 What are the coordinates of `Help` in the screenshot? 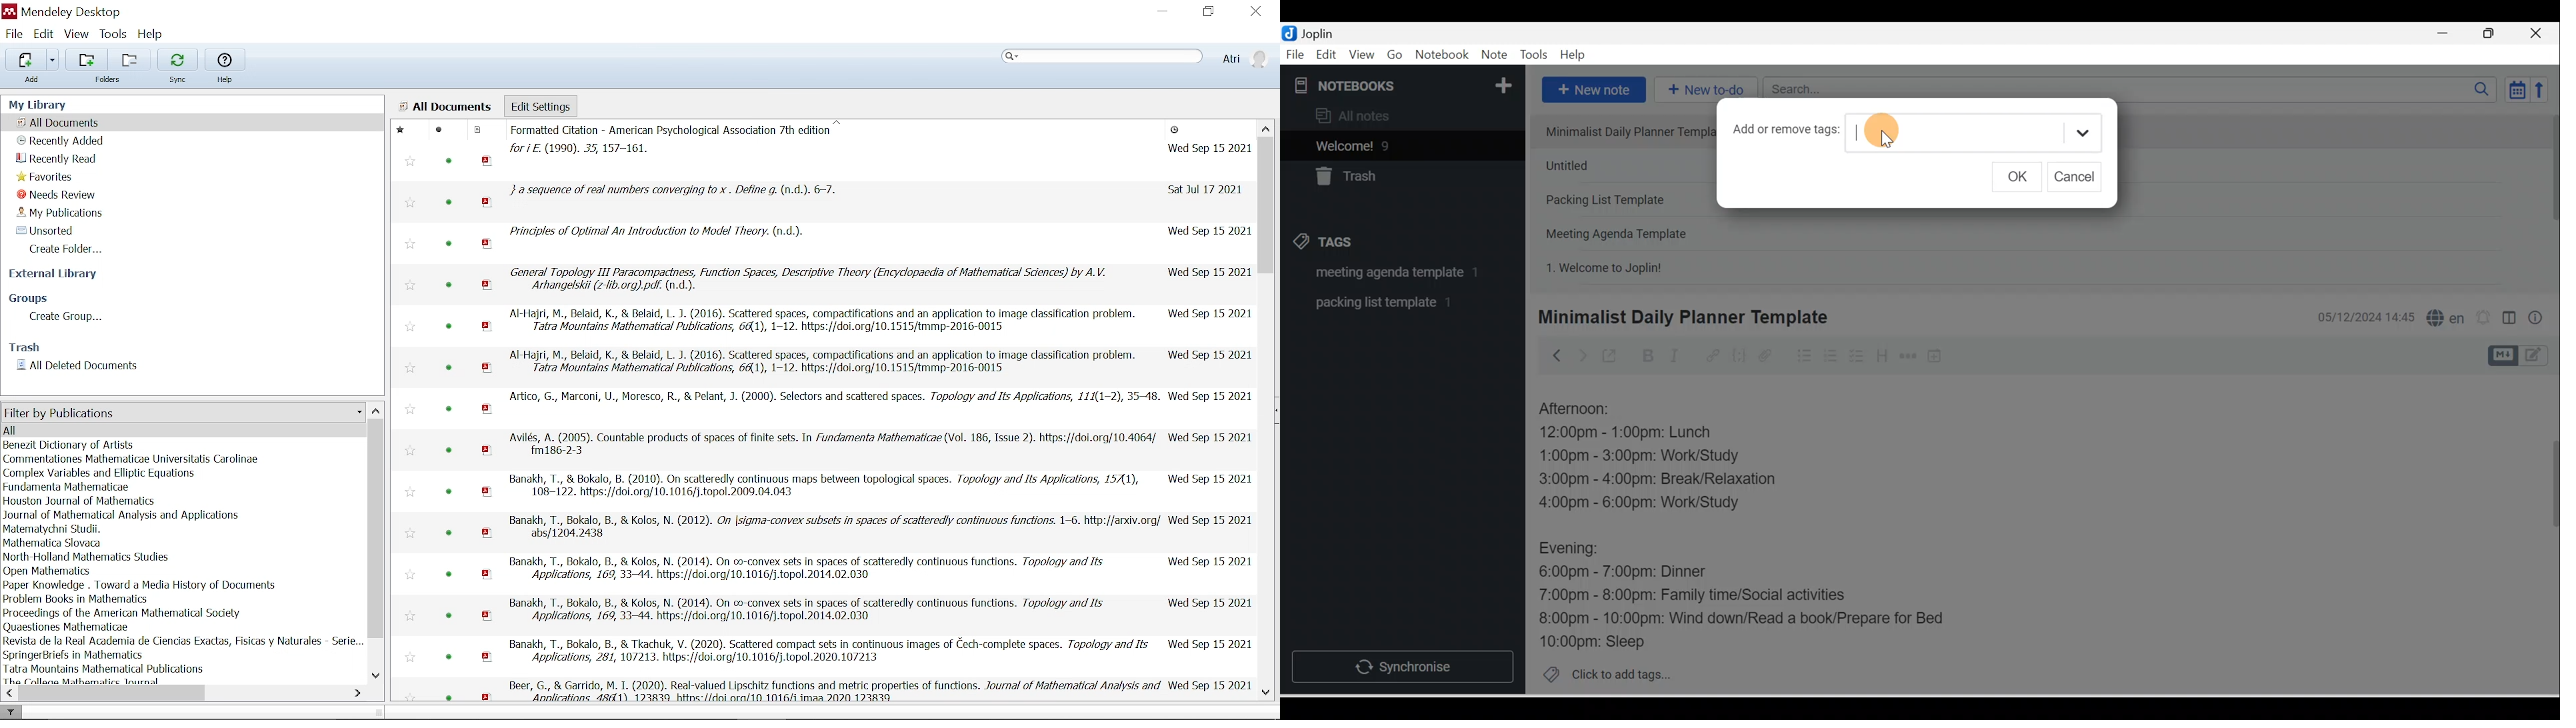 It's located at (224, 58).